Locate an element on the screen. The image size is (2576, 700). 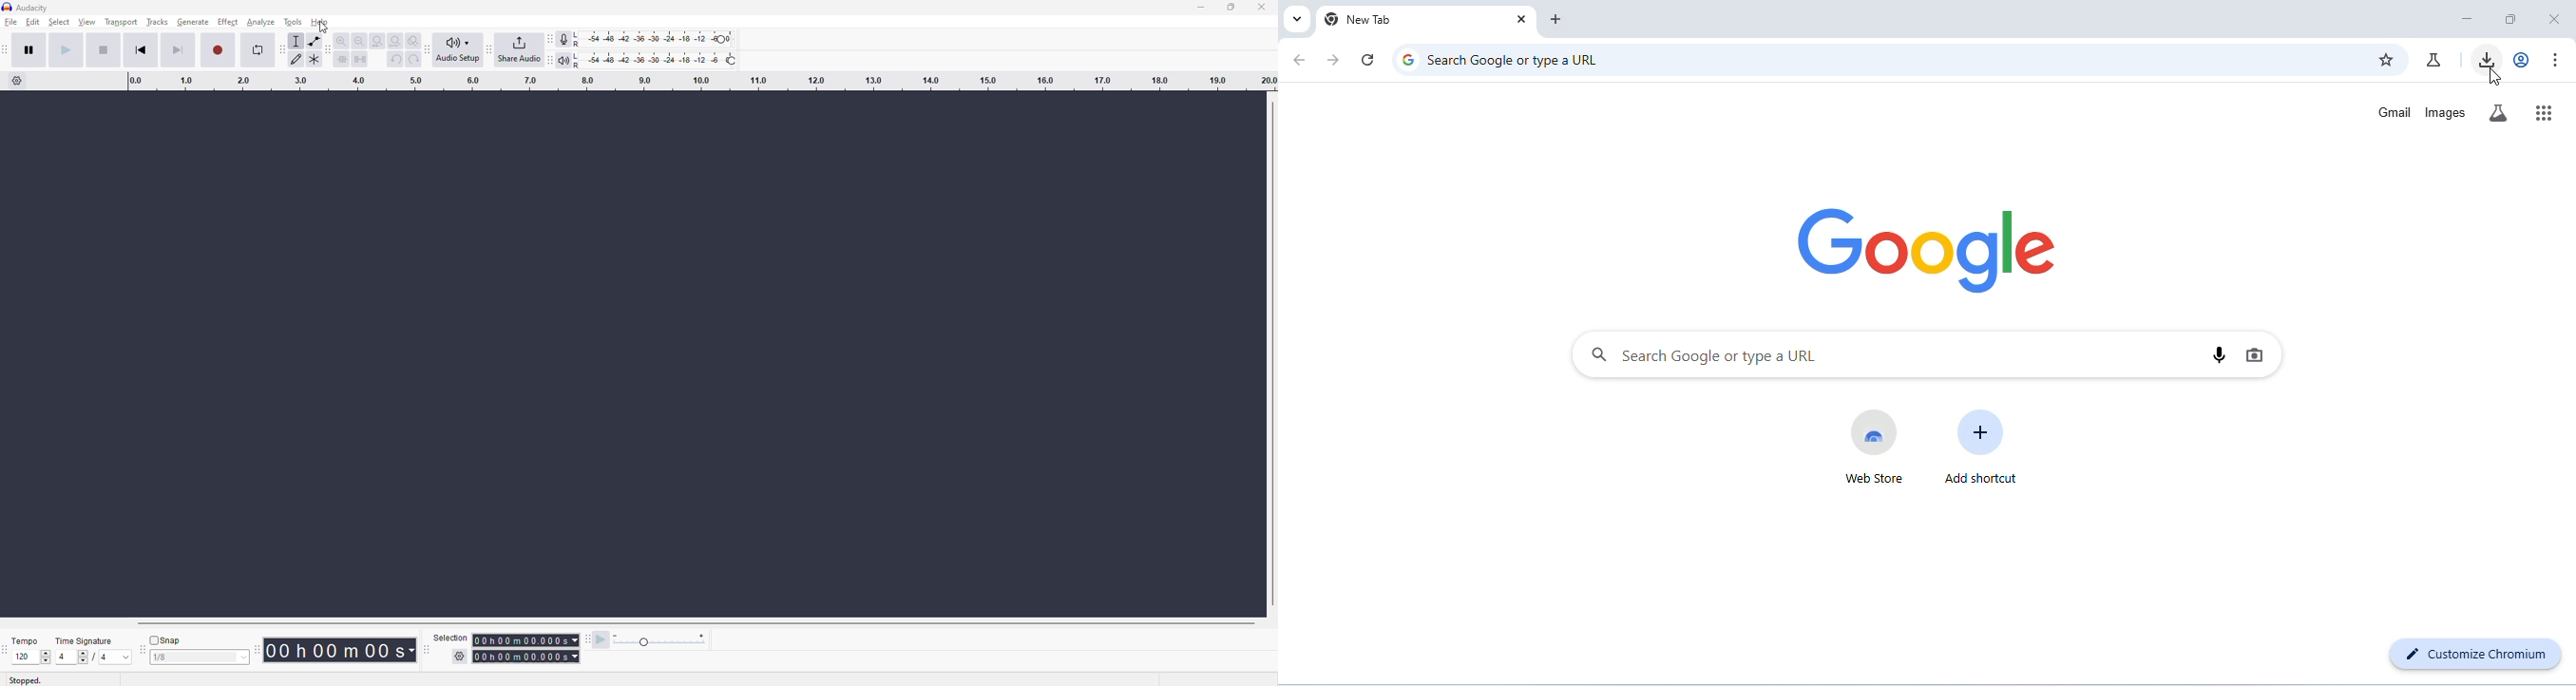
multi tool is located at coordinates (315, 59).